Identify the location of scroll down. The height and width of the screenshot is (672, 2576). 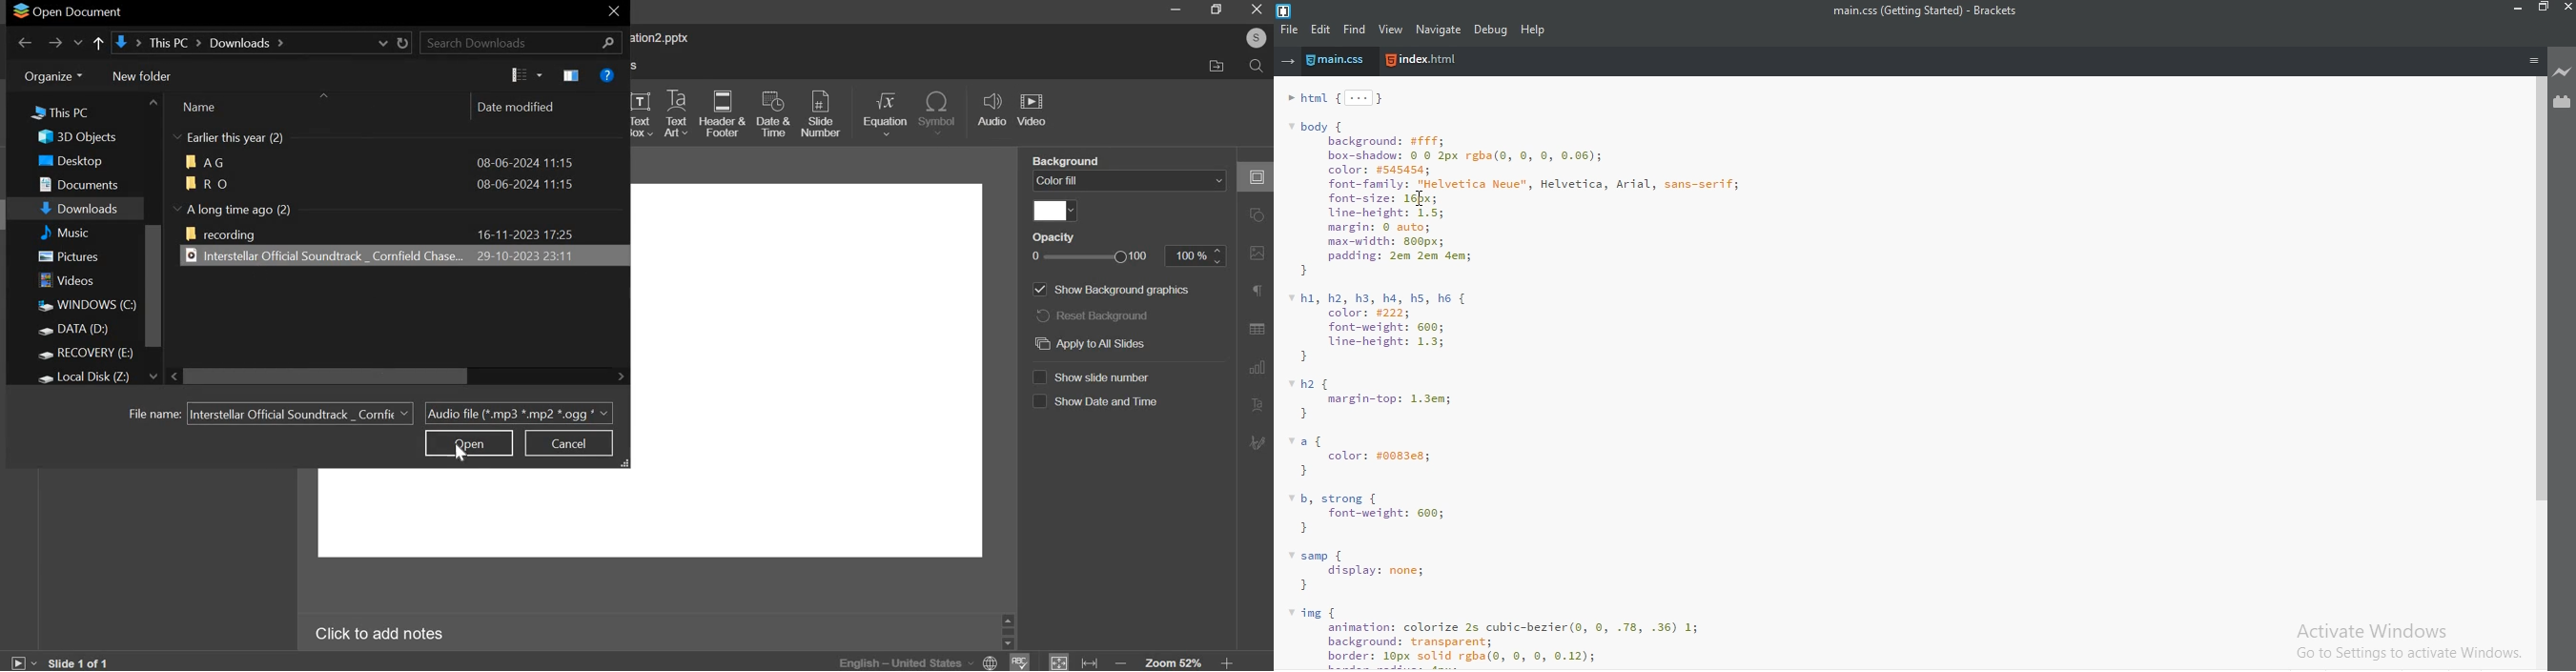
(1008, 644).